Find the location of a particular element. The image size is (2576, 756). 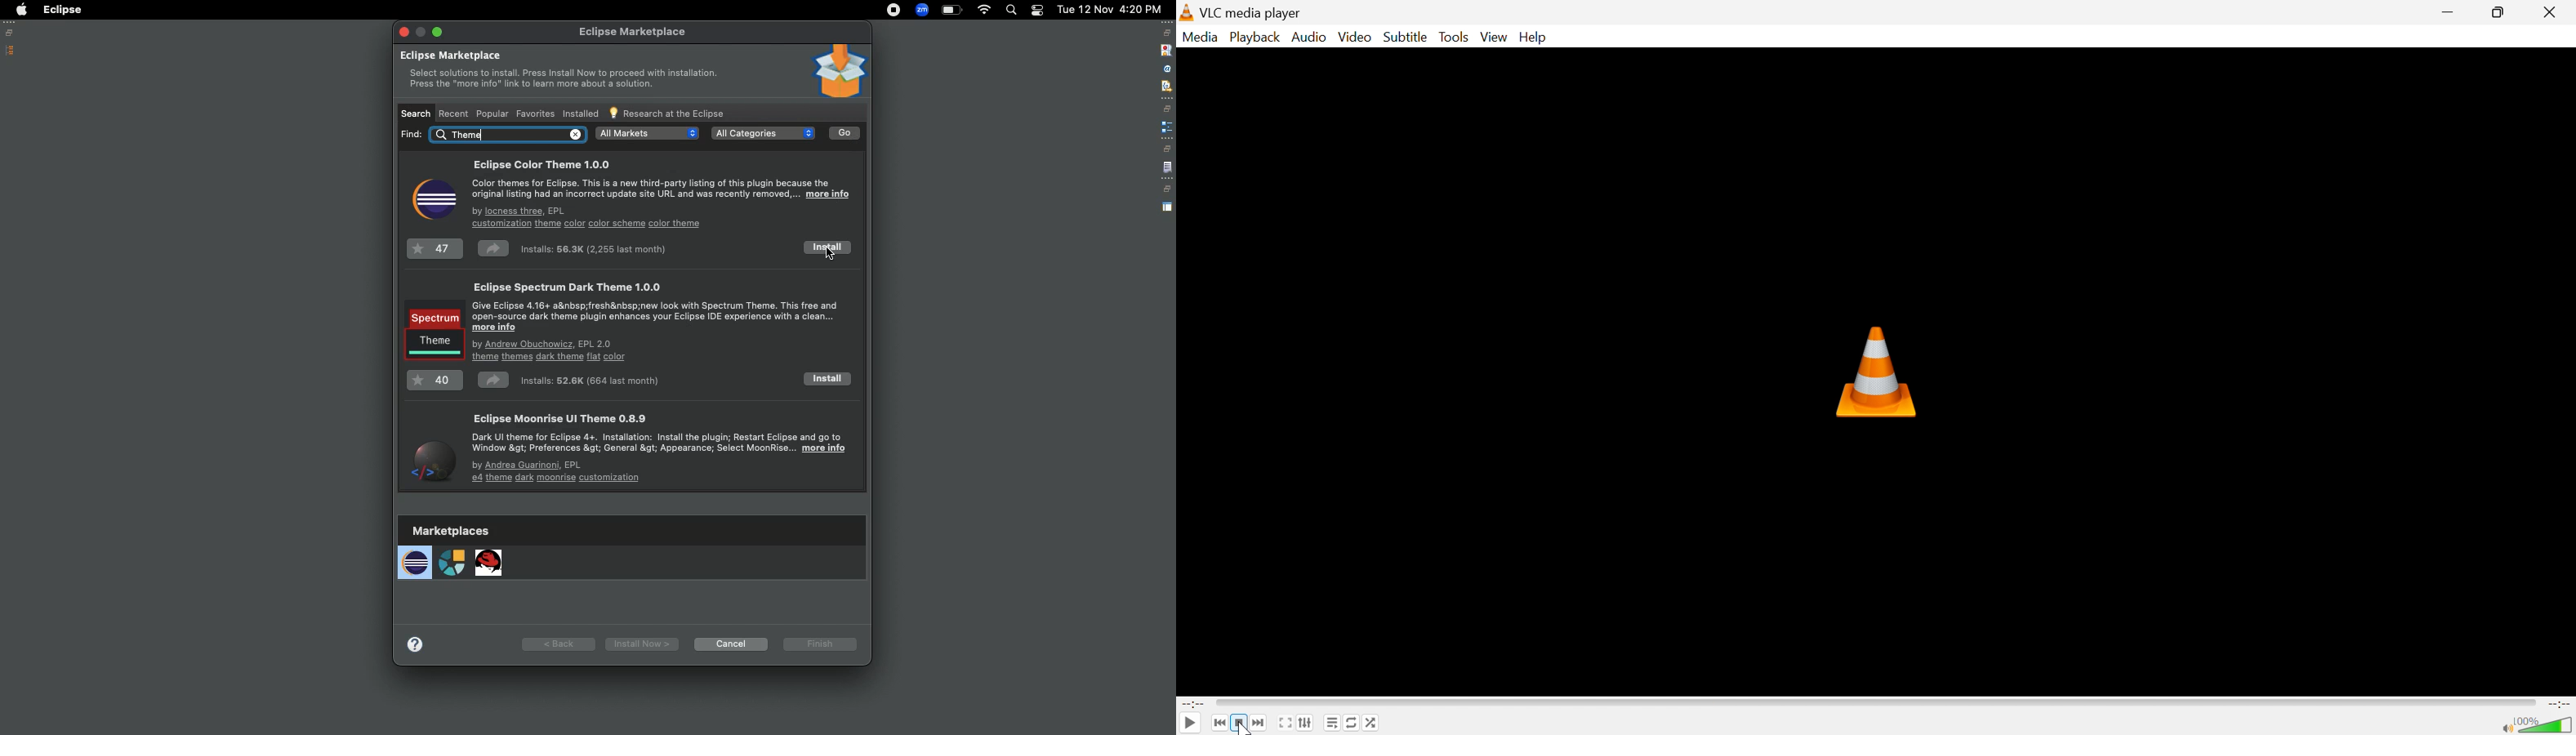

Media is located at coordinates (1201, 37).